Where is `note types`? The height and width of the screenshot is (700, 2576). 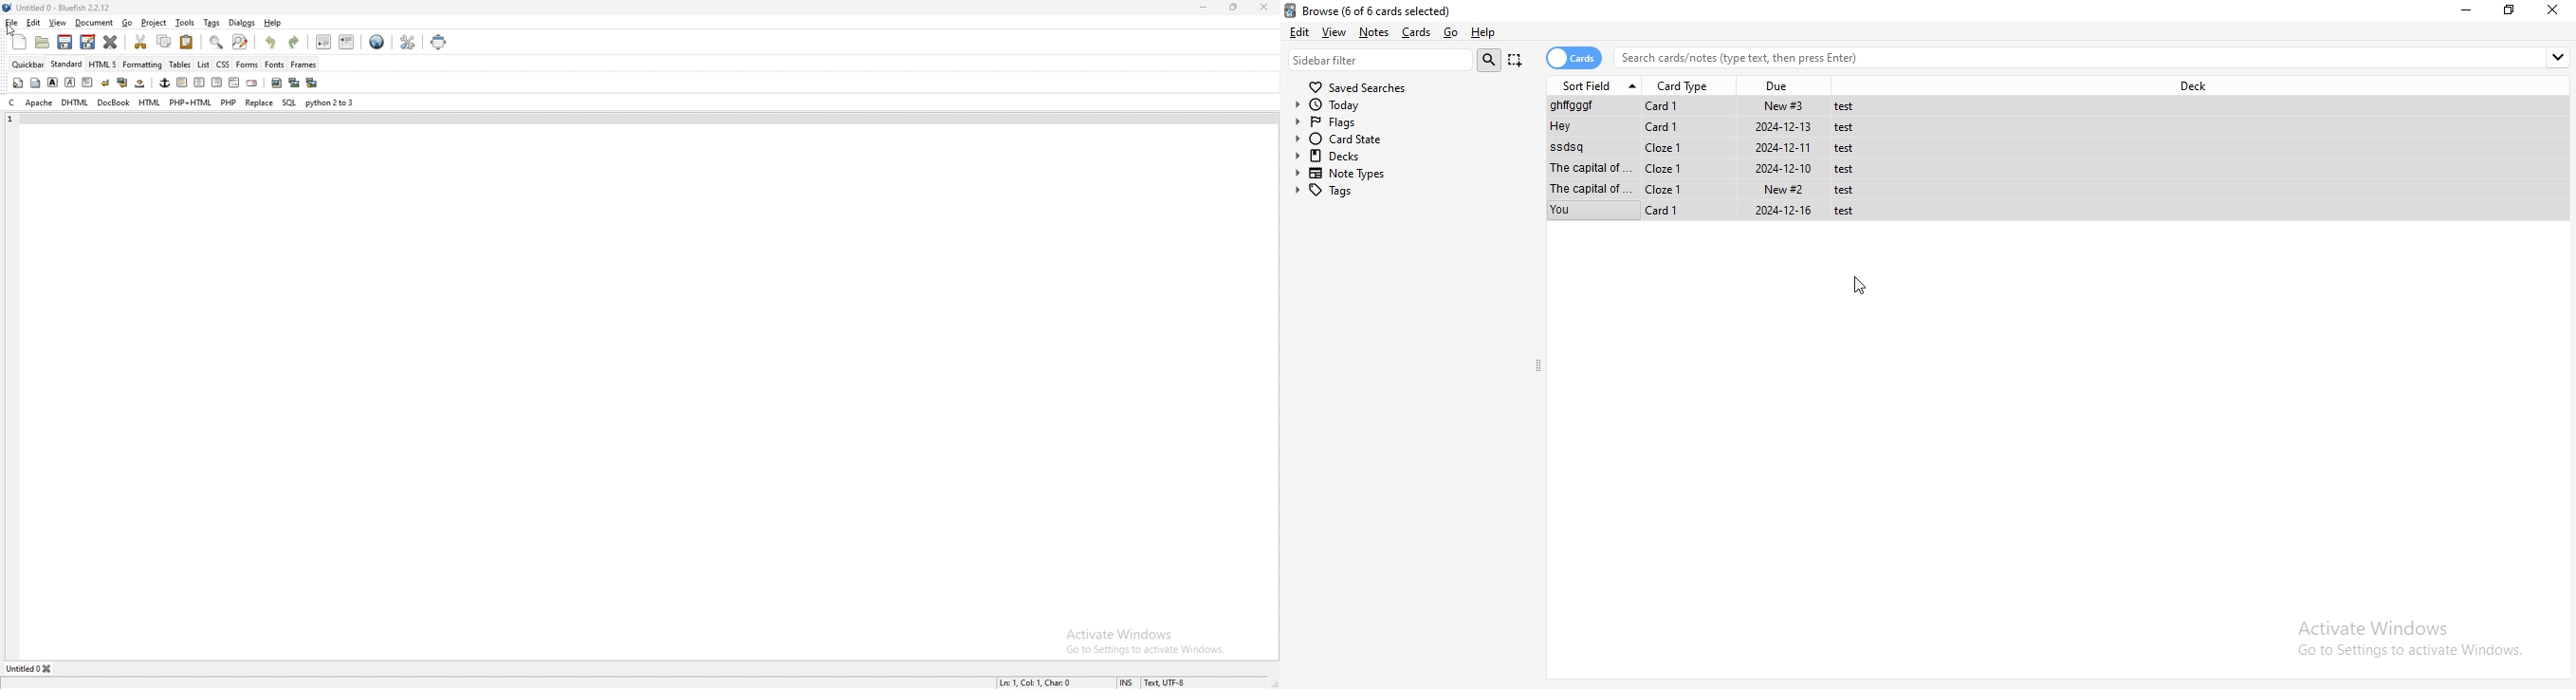
note types is located at coordinates (1409, 174).